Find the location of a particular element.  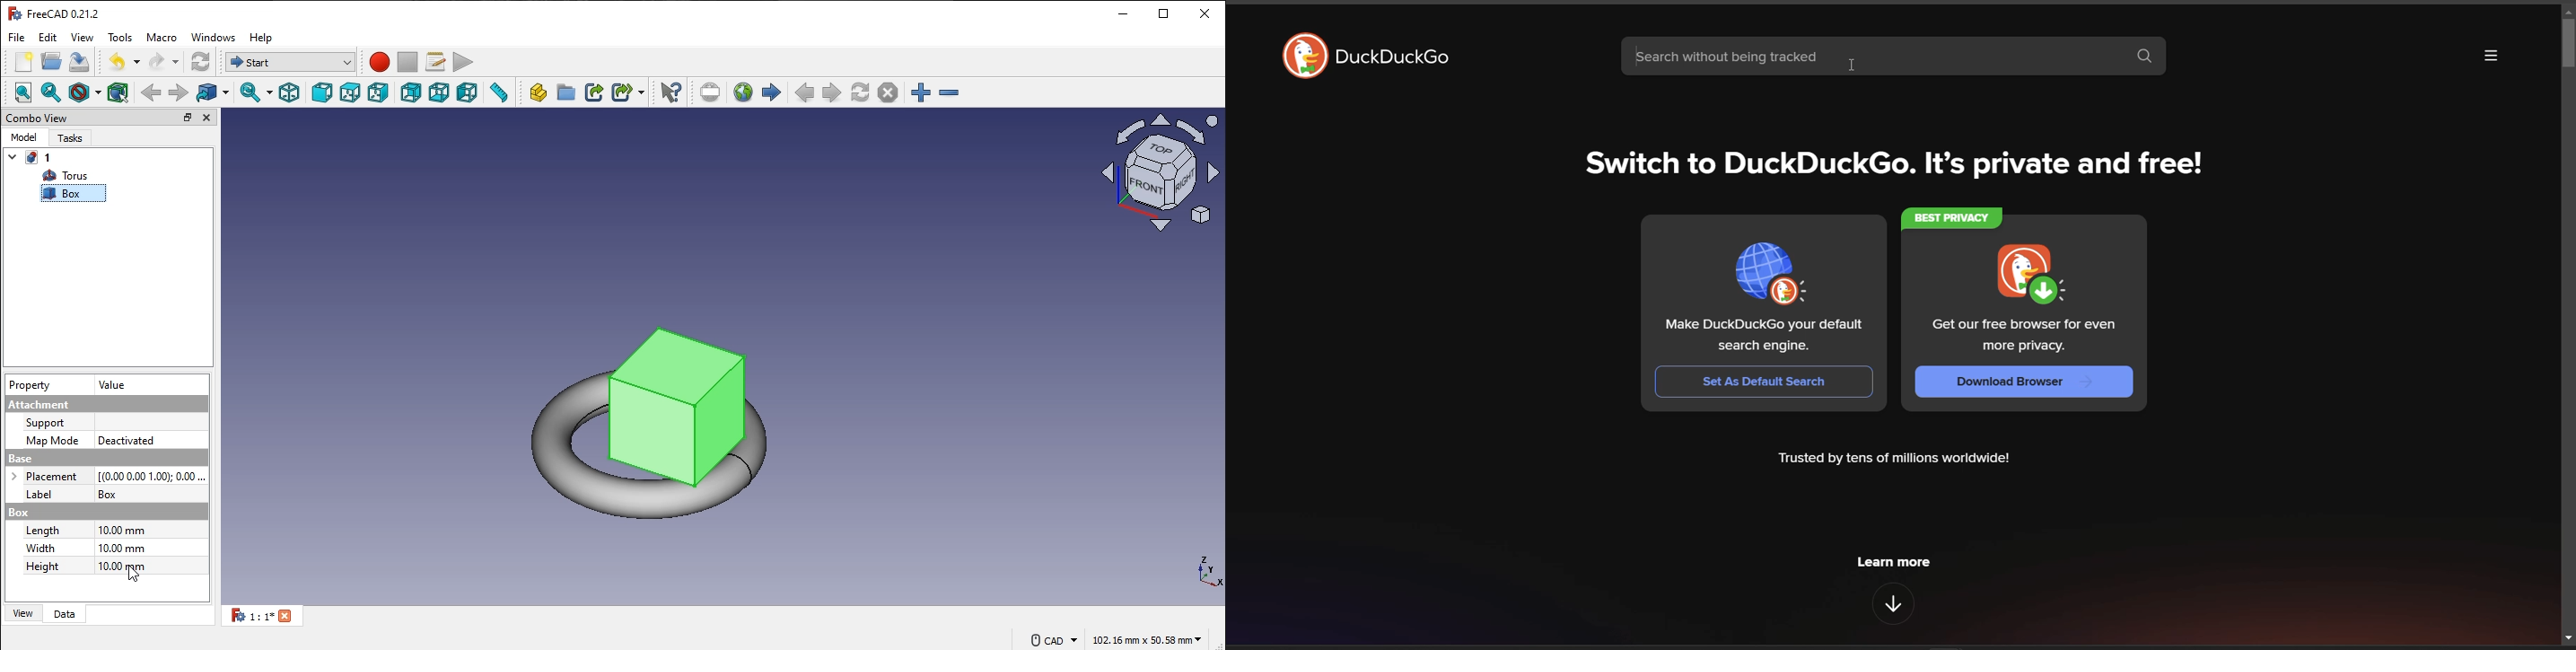

file is located at coordinates (19, 37).